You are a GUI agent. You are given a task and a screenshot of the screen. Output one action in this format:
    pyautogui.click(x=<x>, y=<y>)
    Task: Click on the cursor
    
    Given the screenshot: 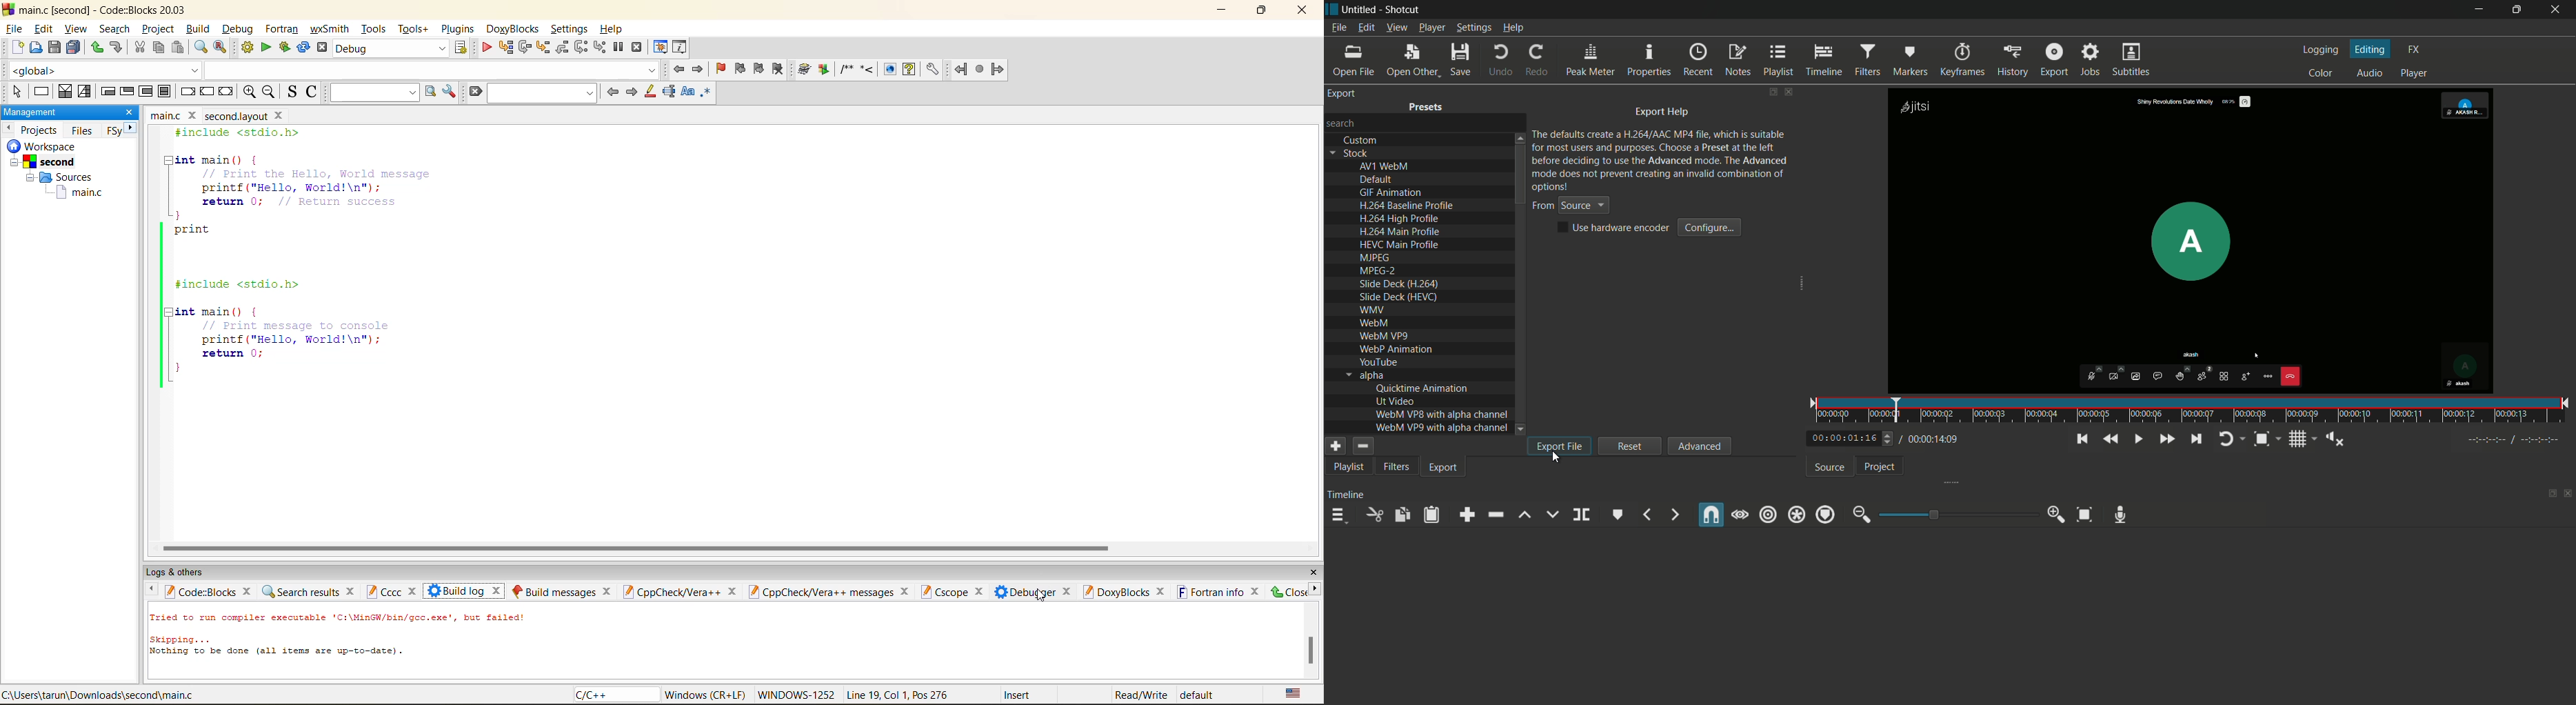 What is the action you would take?
    pyautogui.click(x=1556, y=460)
    